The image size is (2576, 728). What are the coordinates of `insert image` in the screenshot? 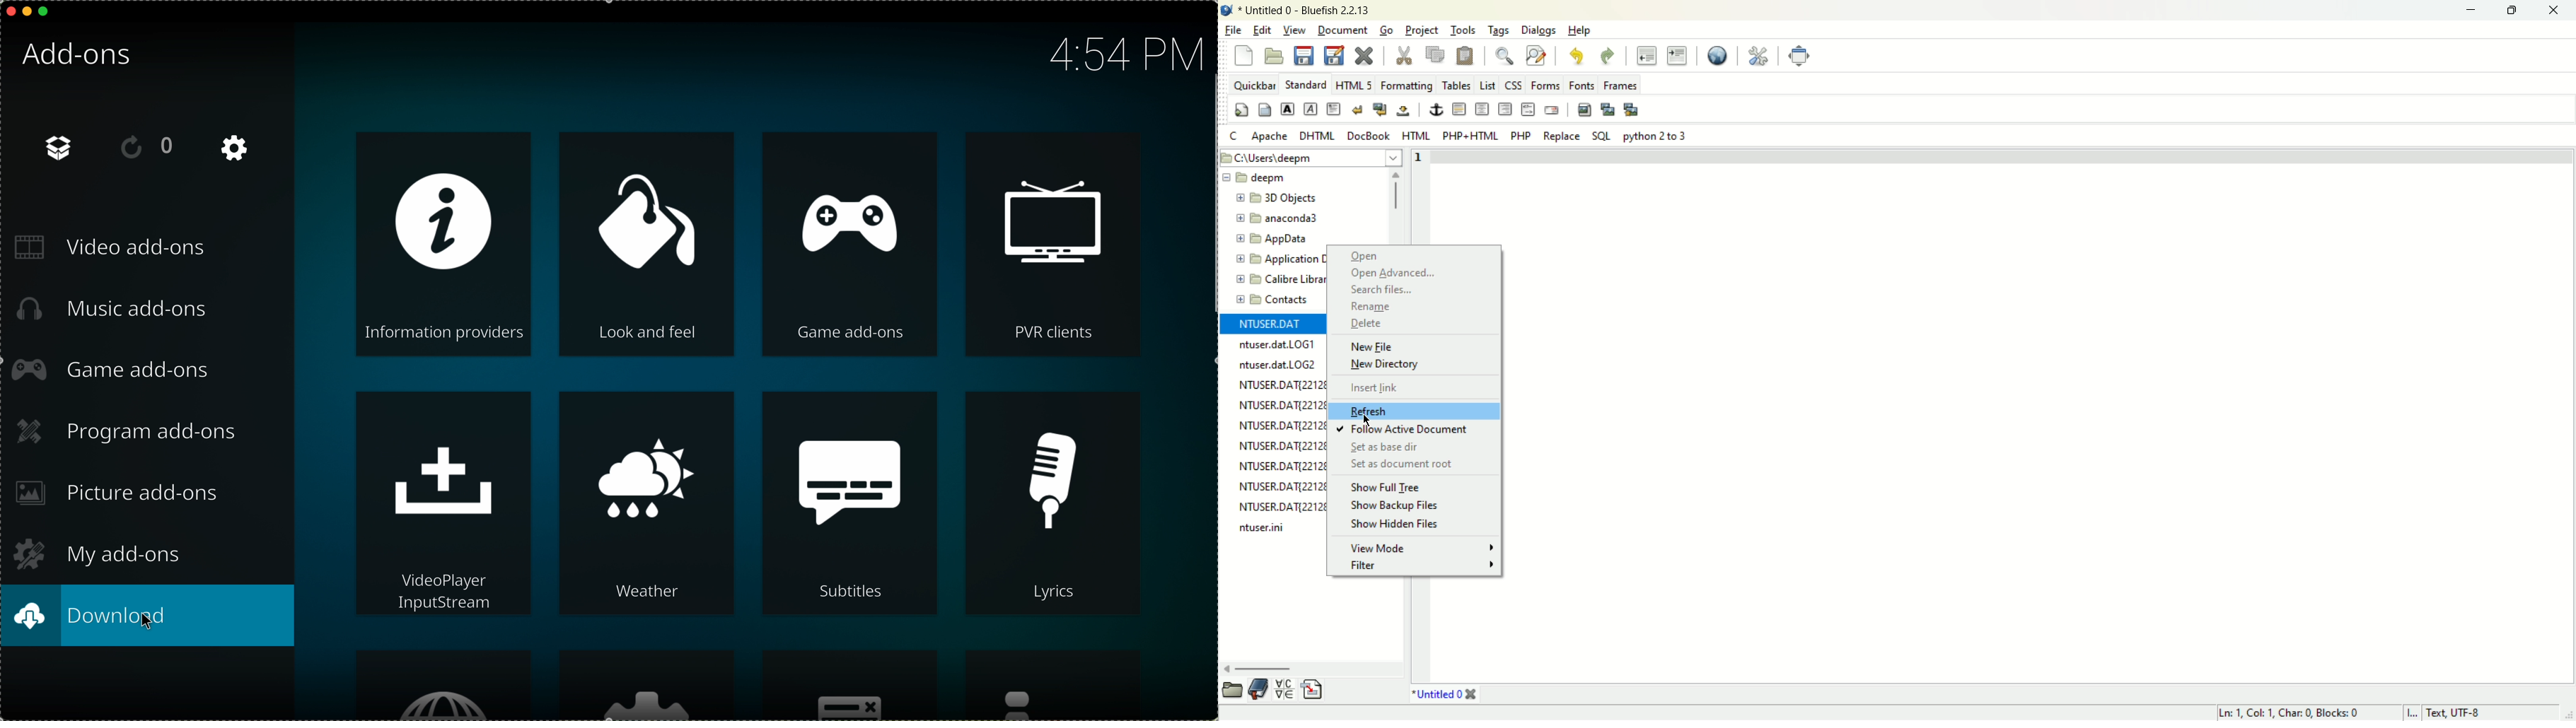 It's located at (1584, 111).